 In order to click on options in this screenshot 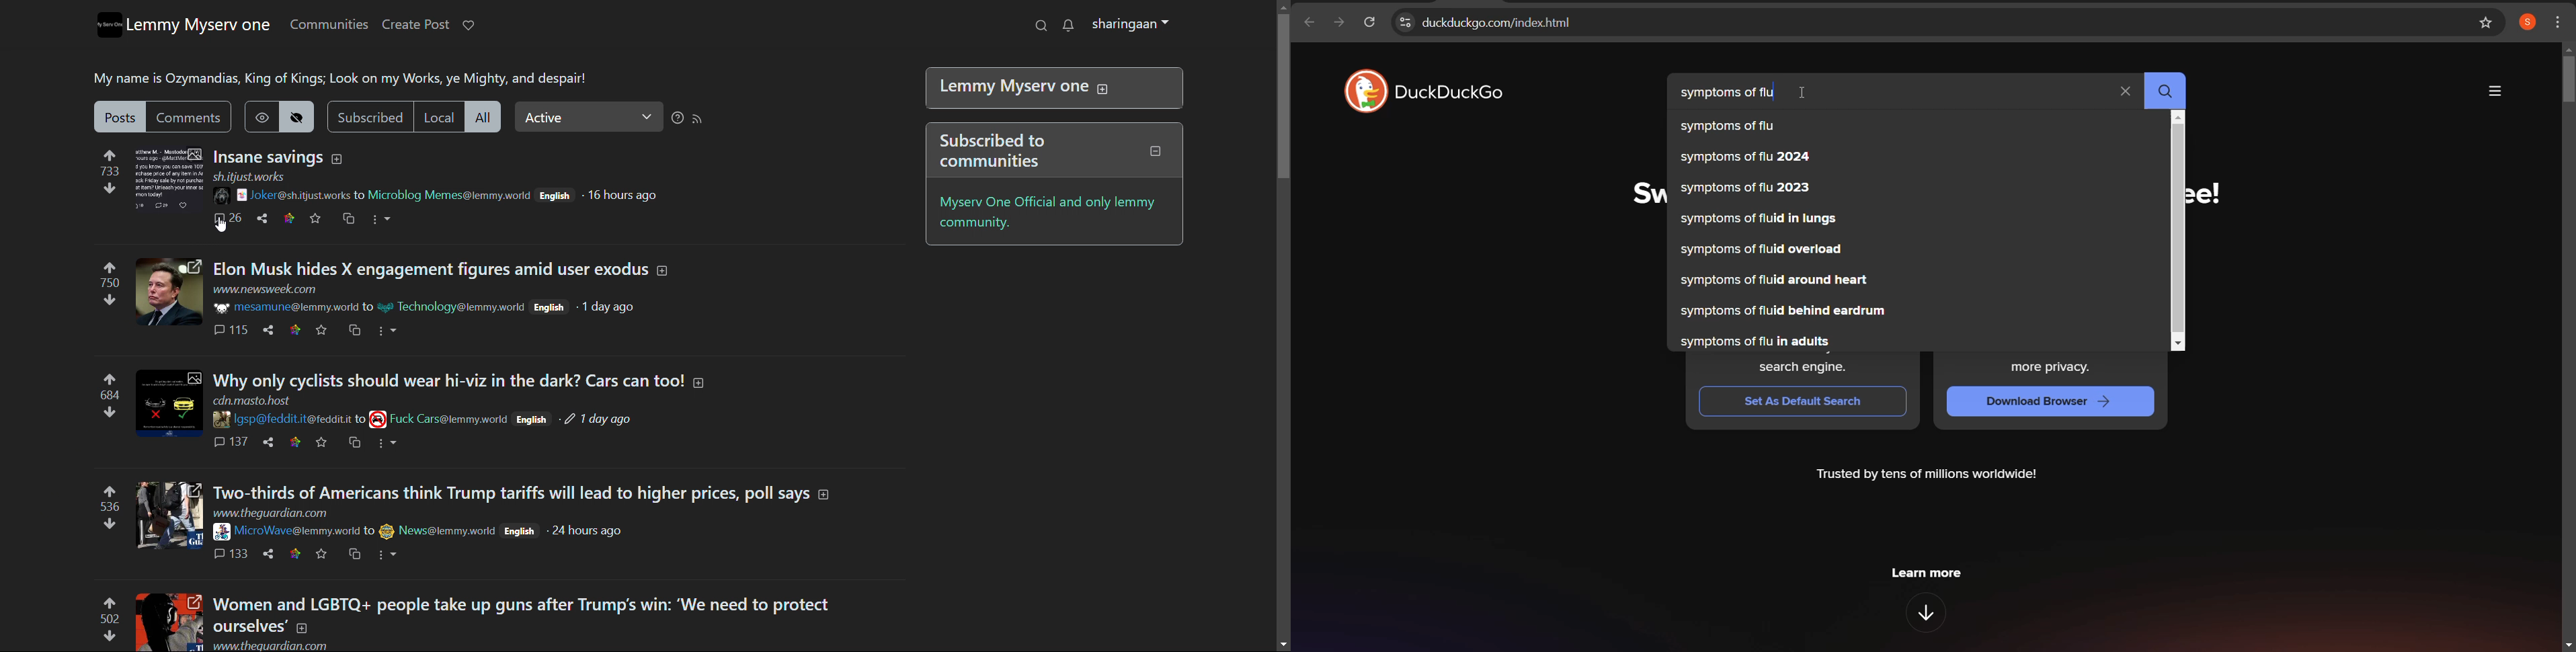, I will do `click(386, 556)`.